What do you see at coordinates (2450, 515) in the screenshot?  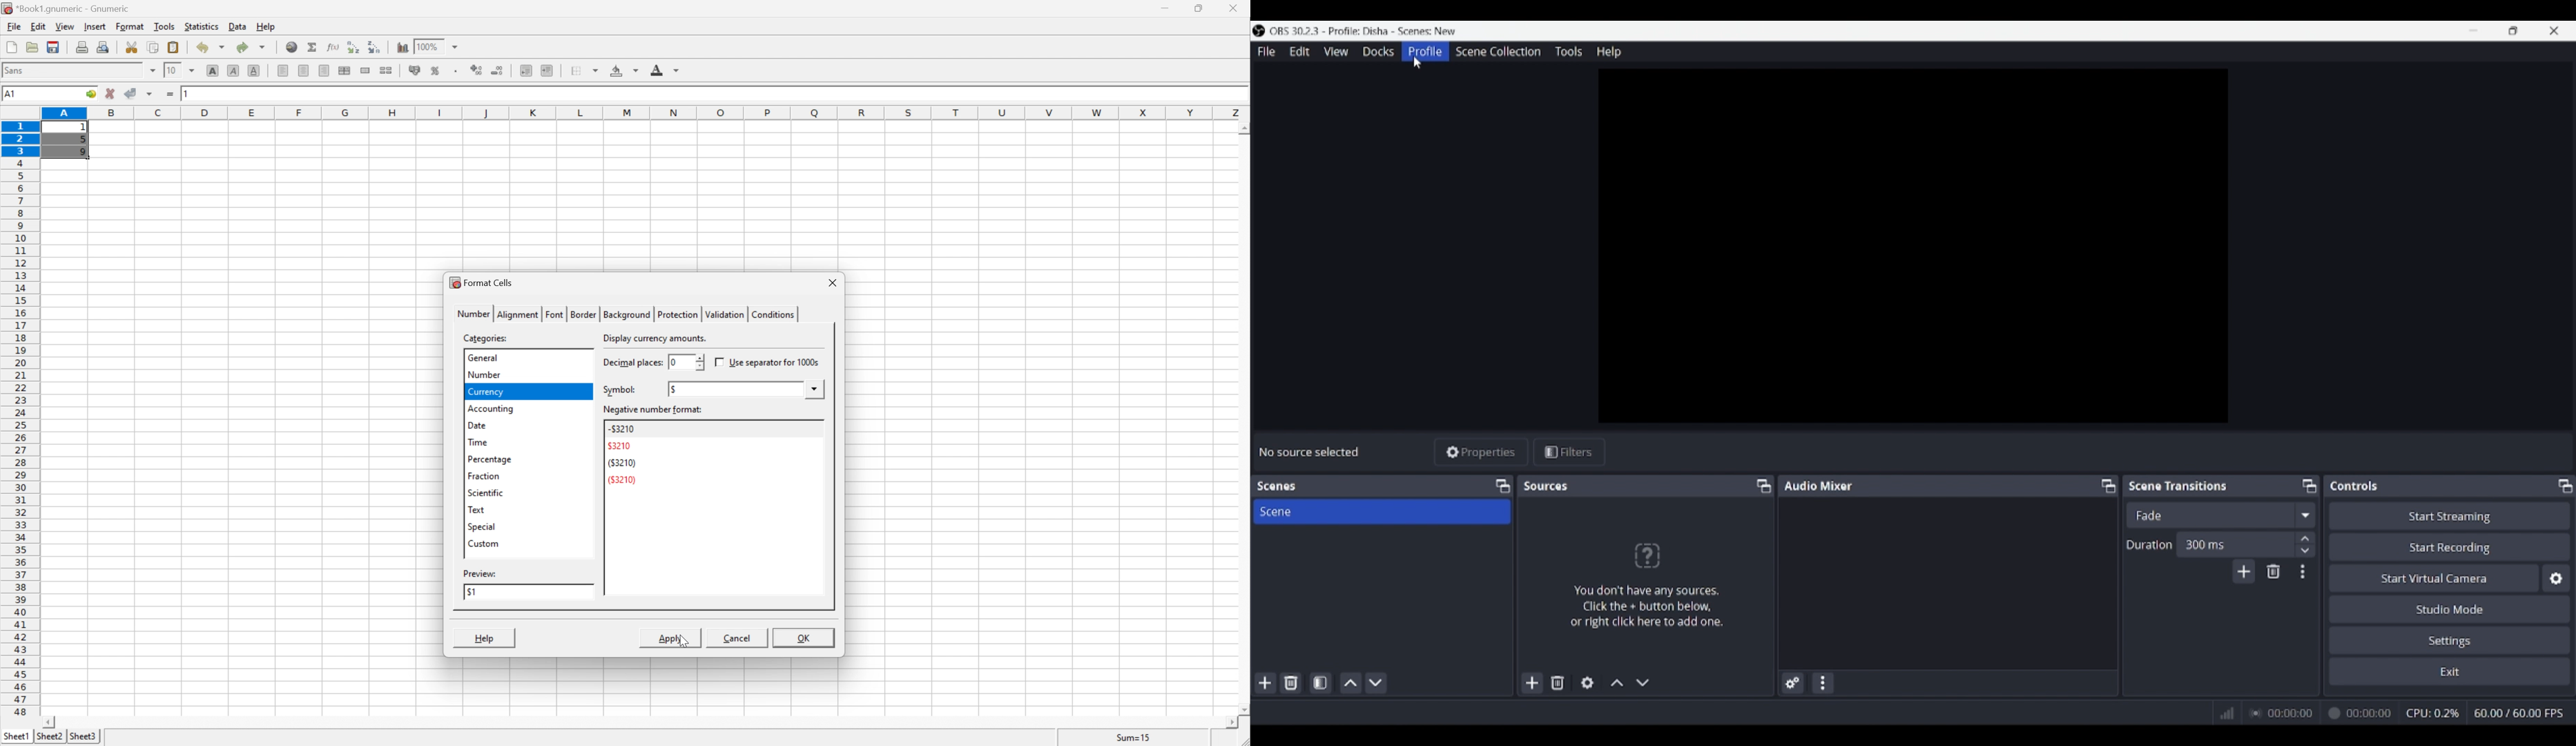 I see `Start streaming` at bounding box center [2450, 515].